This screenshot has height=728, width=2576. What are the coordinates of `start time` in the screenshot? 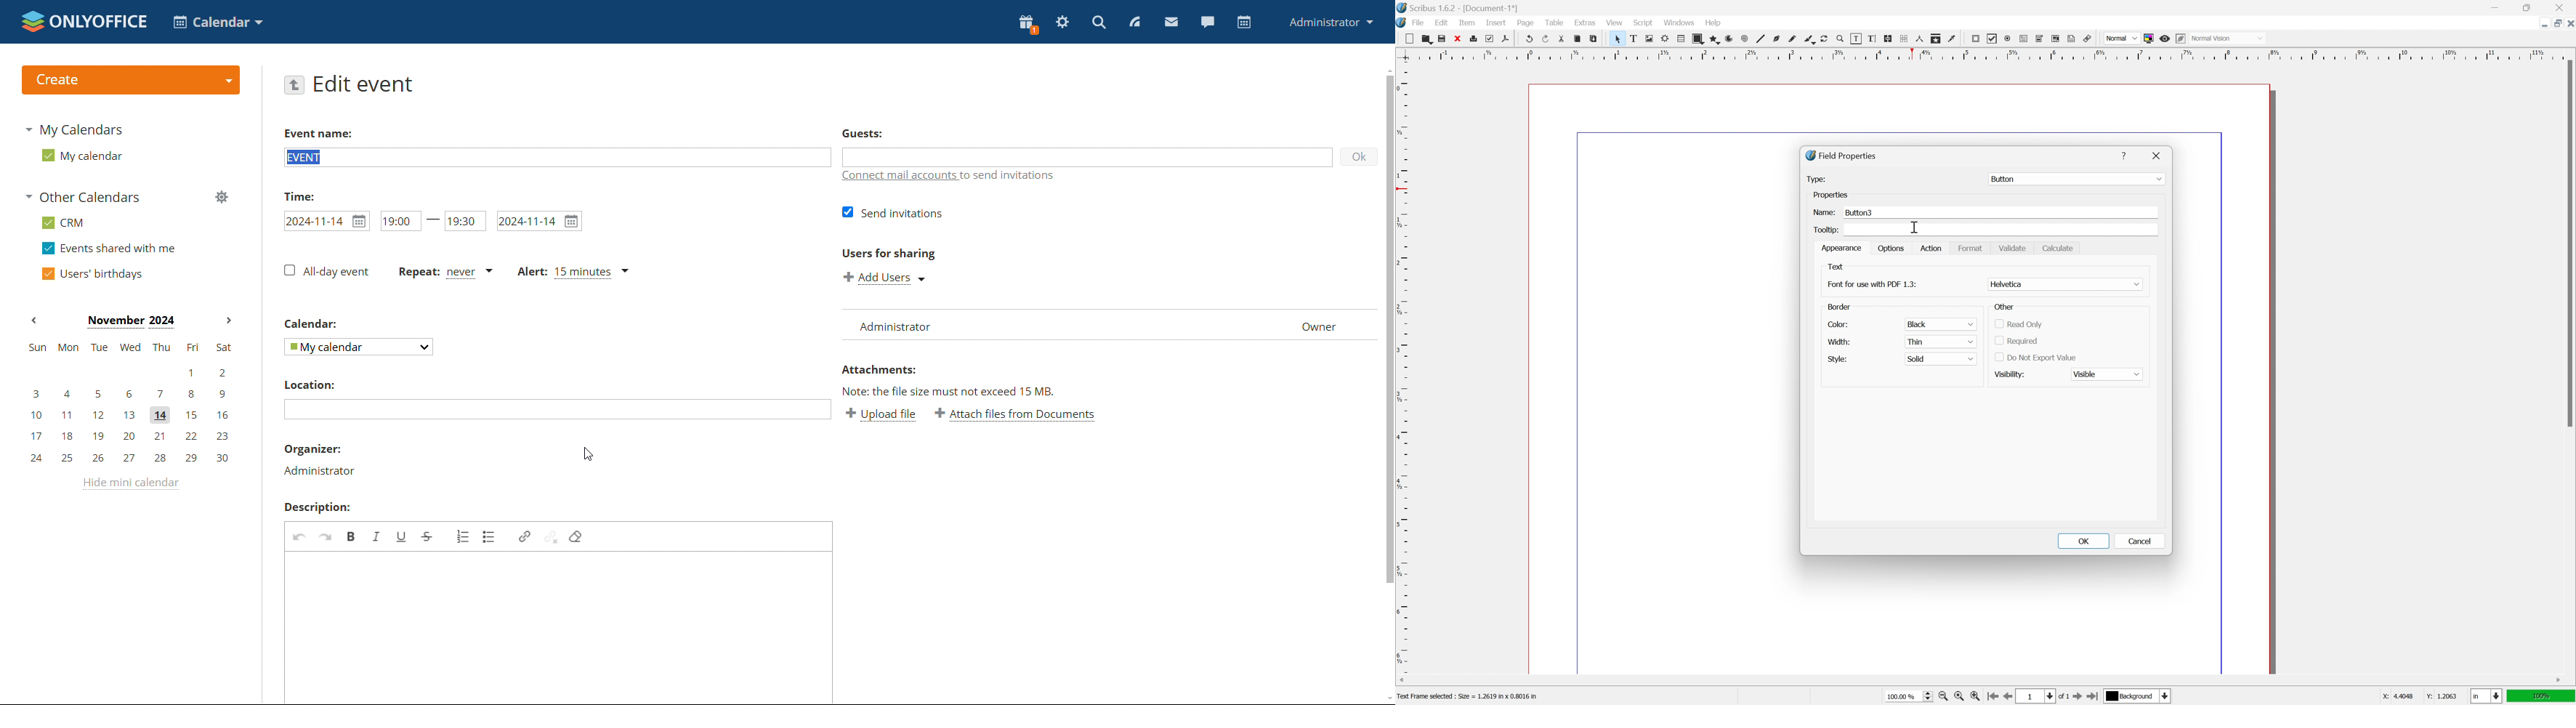 It's located at (400, 221).